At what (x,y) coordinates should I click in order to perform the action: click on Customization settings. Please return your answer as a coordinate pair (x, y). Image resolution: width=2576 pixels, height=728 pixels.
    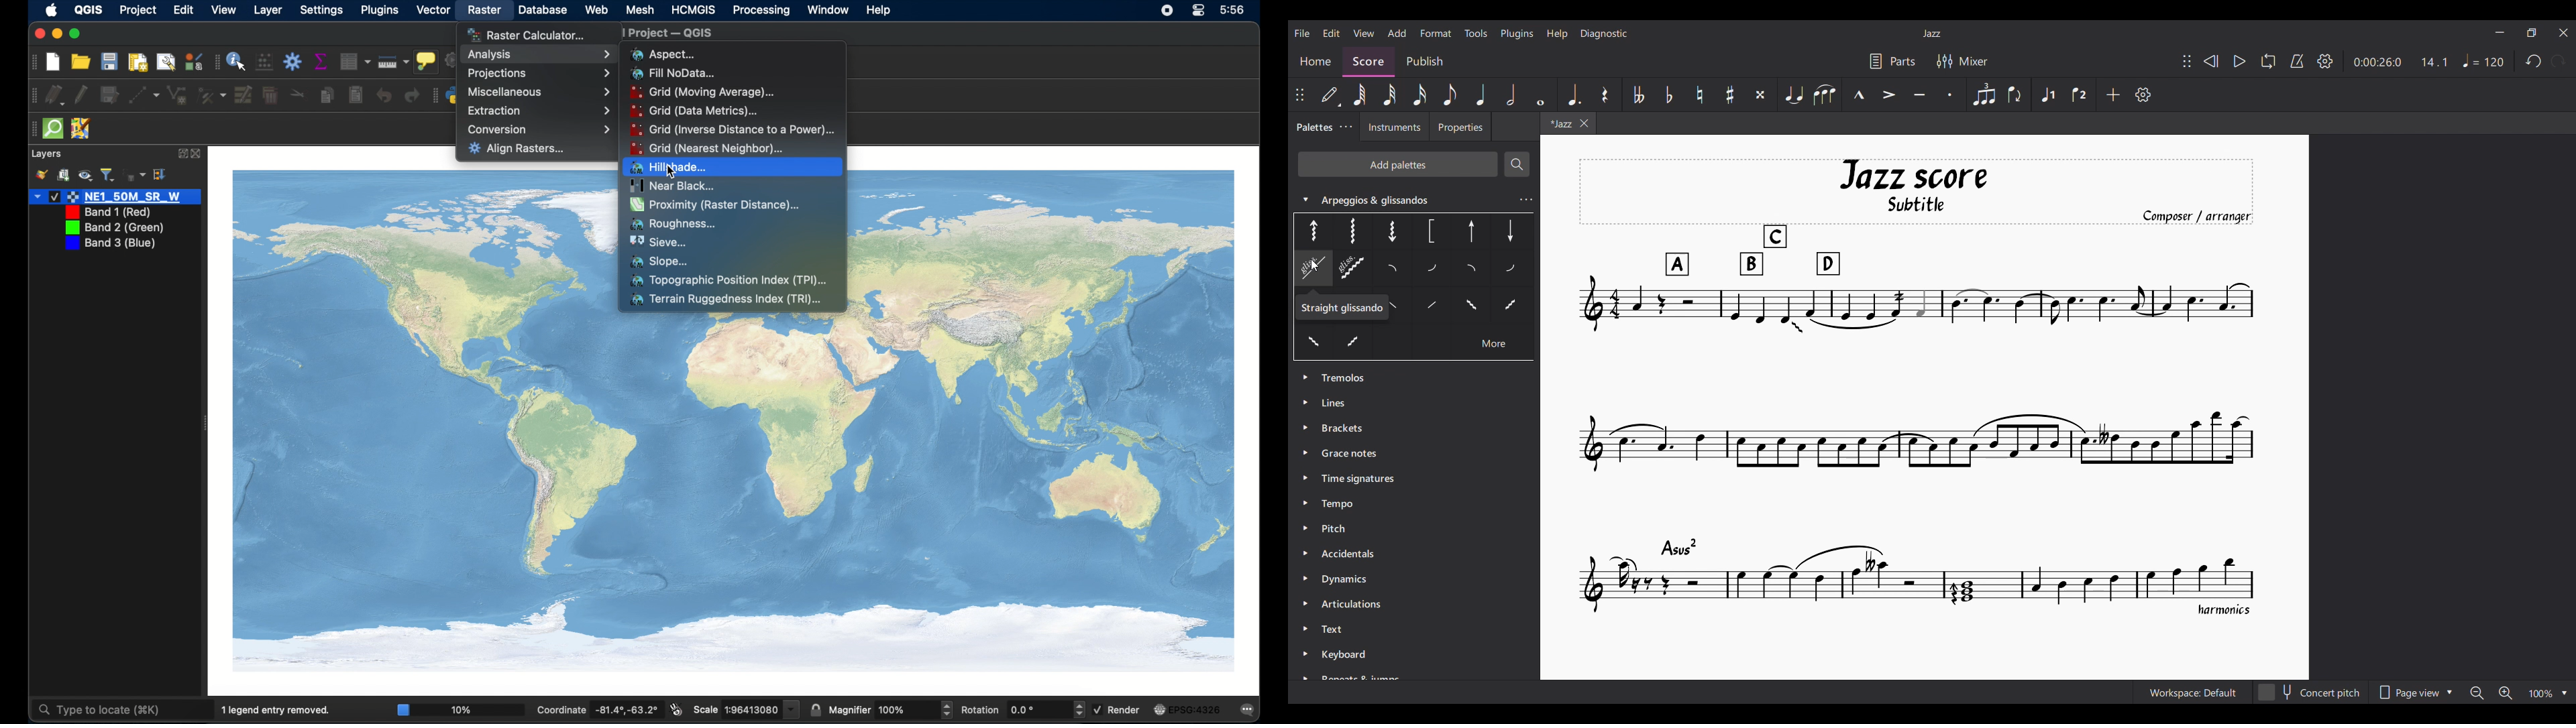
    Looking at the image, I should click on (2143, 95).